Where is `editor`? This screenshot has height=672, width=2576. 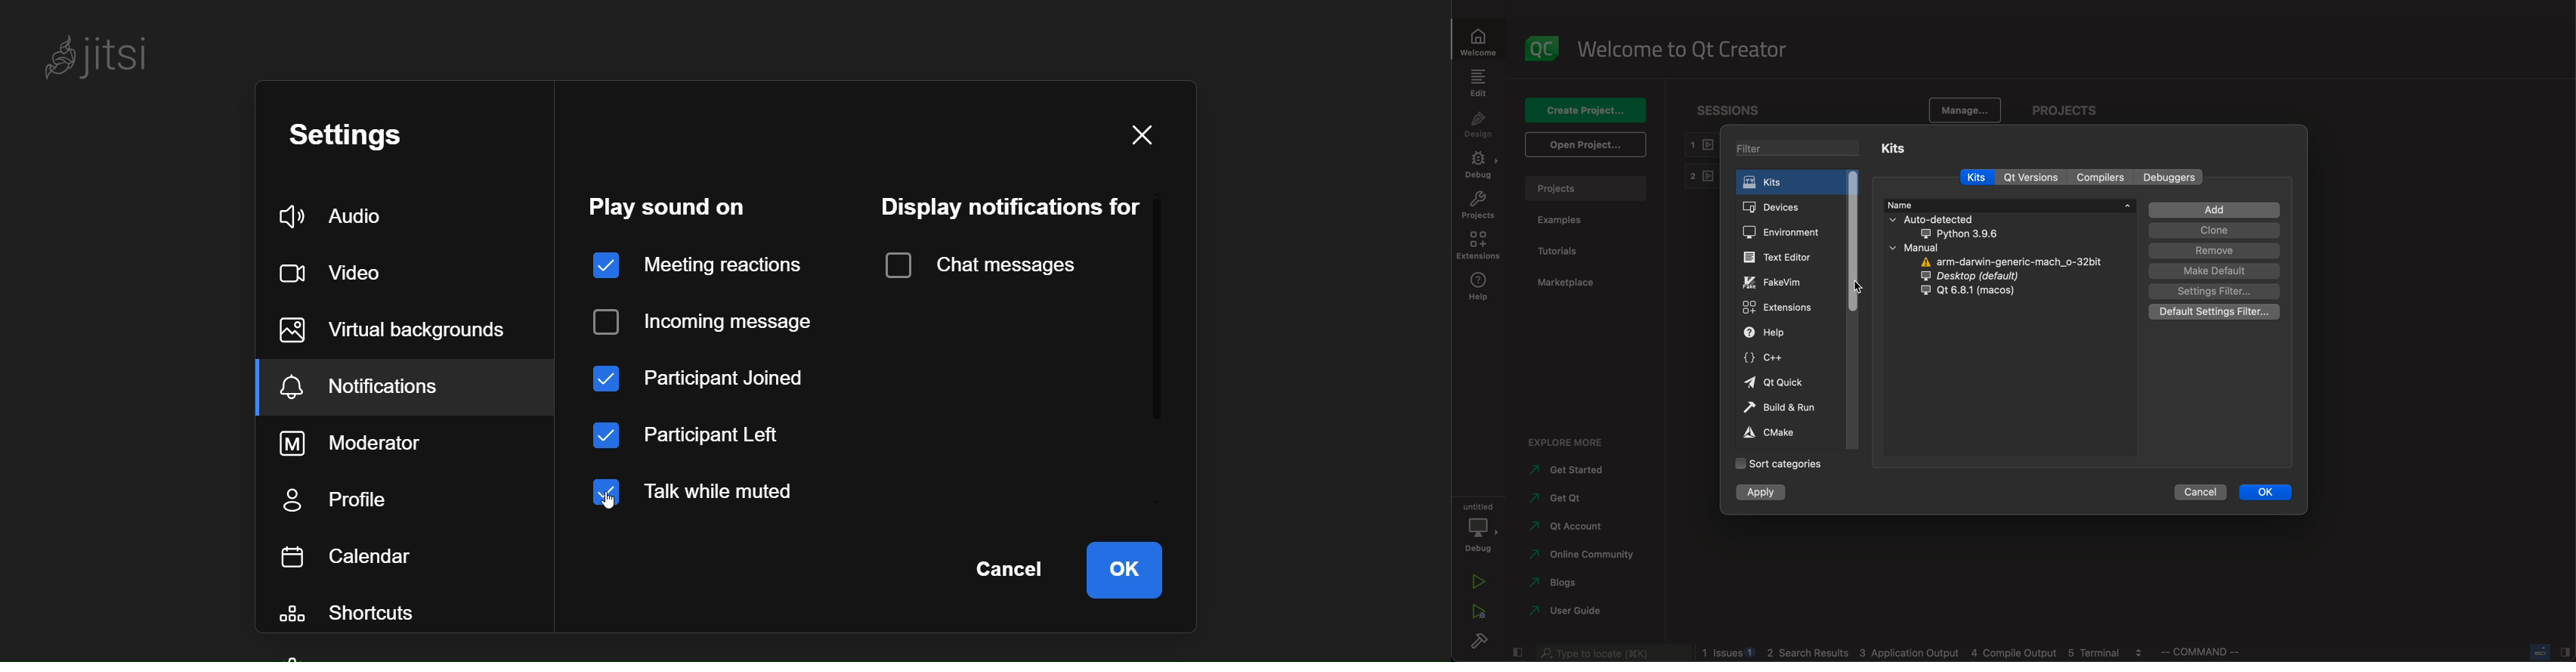 editor is located at coordinates (1785, 258).